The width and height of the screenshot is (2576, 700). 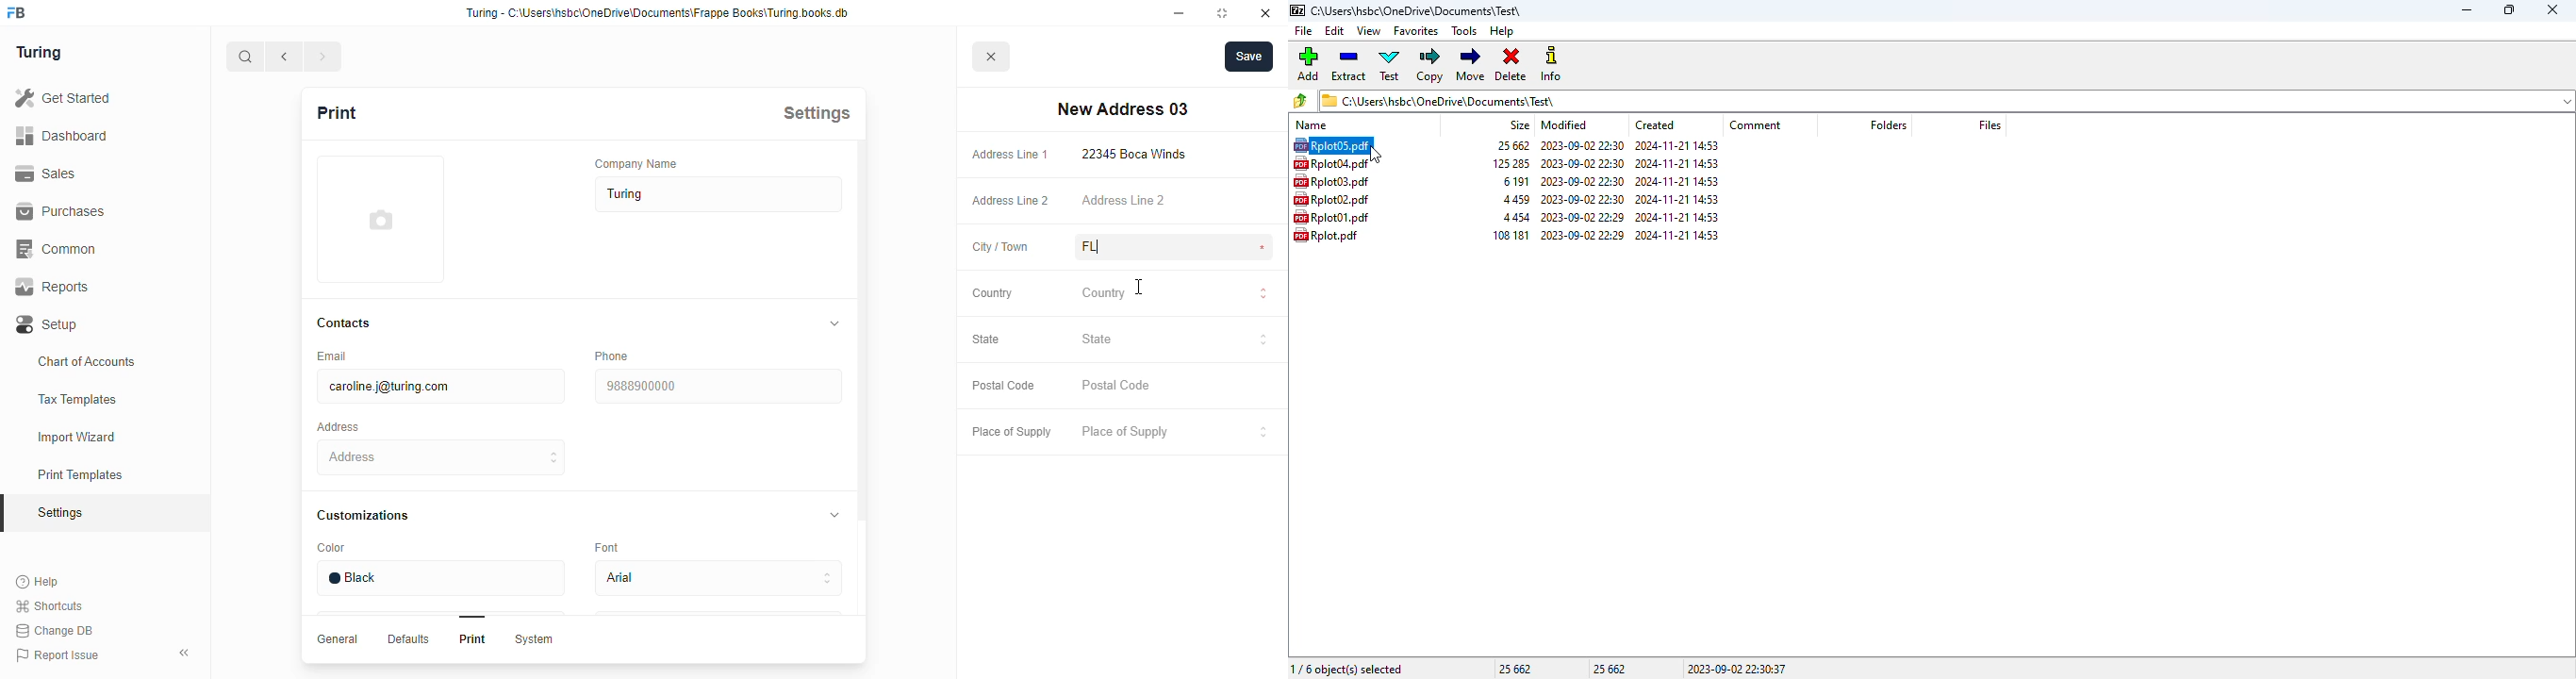 I want to click on reports, so click(x=53, y=287).